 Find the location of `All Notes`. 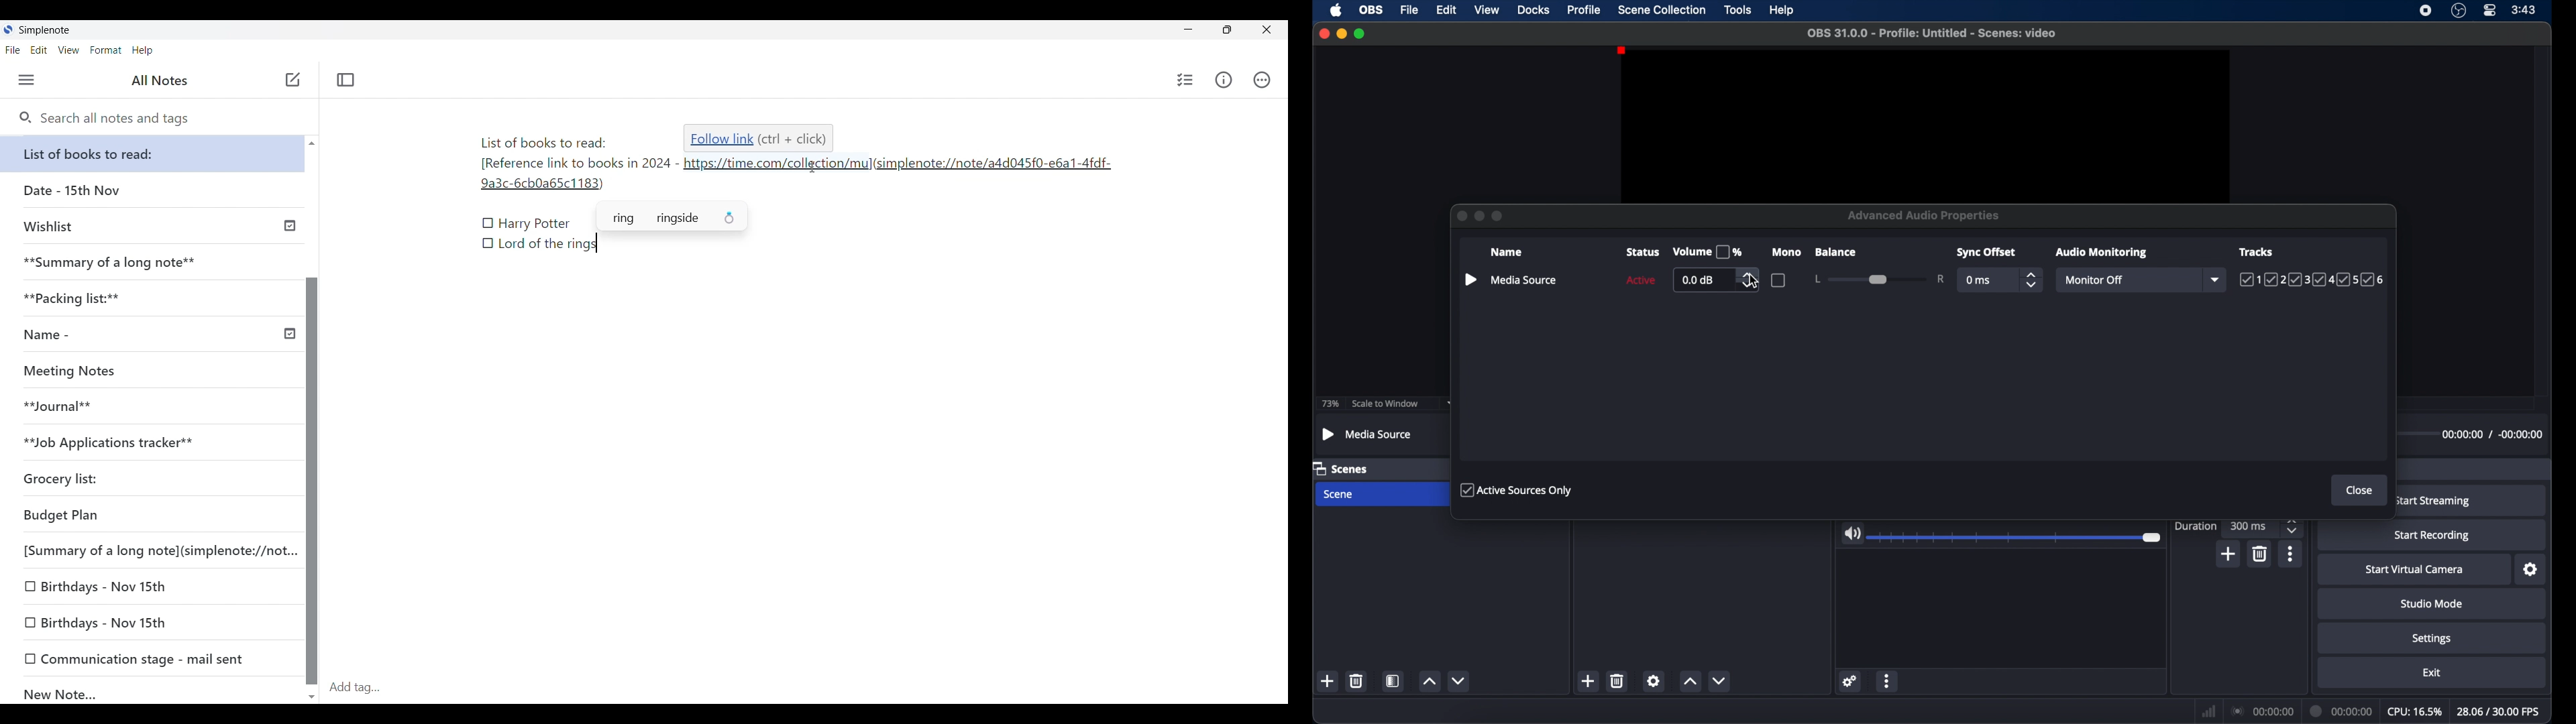

All Notes is located at coordinates (158, 80).